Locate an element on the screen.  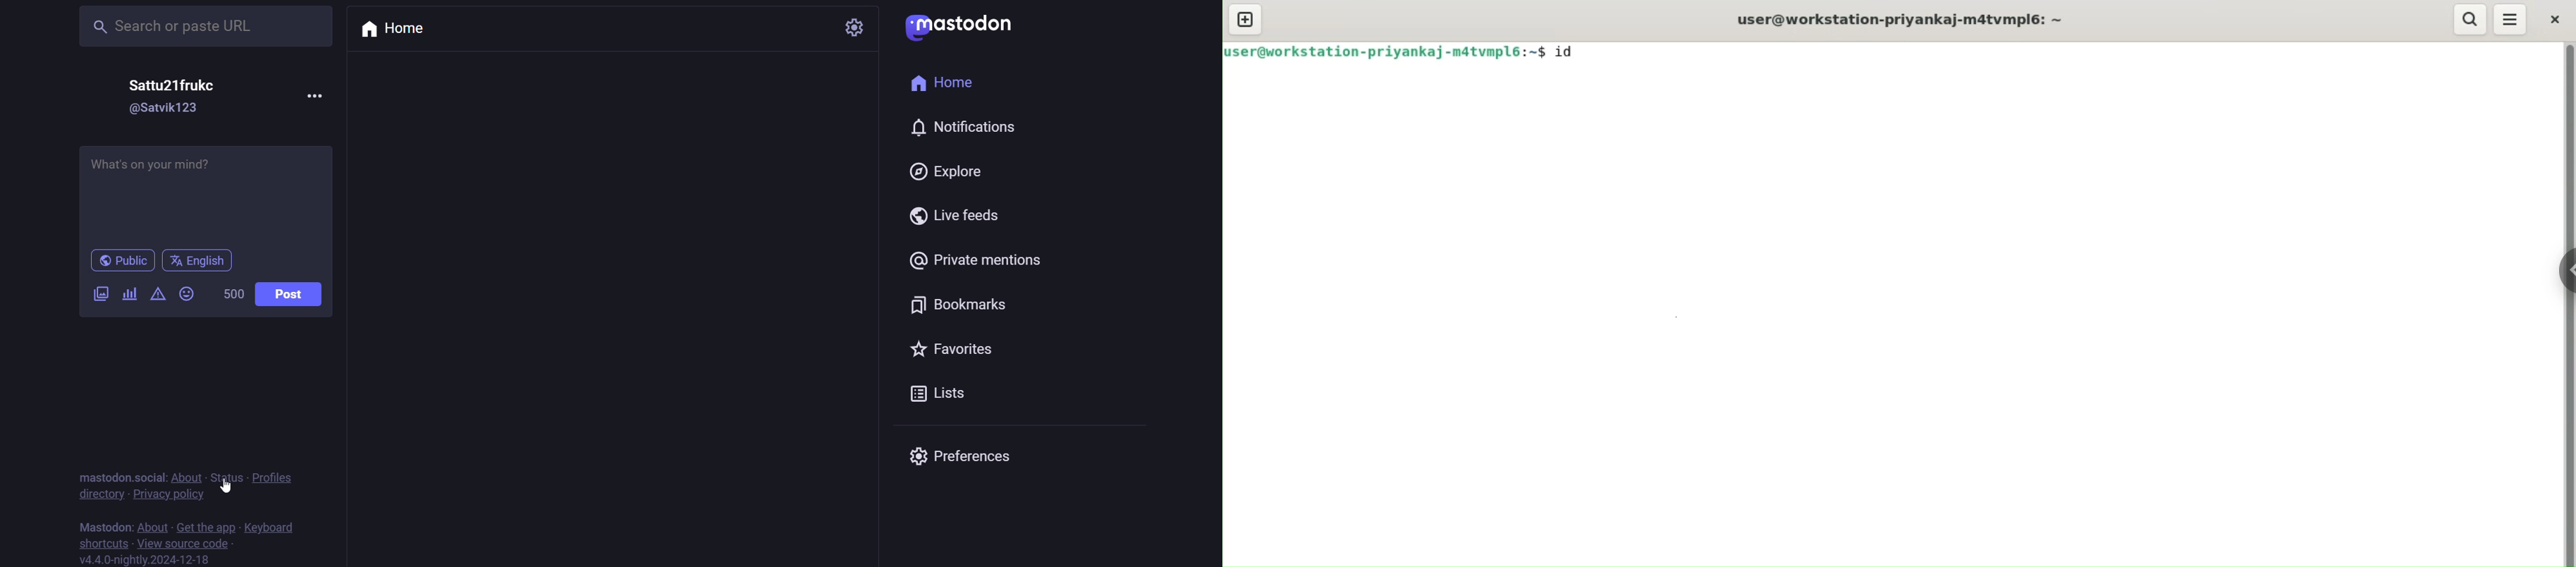
setting is located at coordinates (858, 26).